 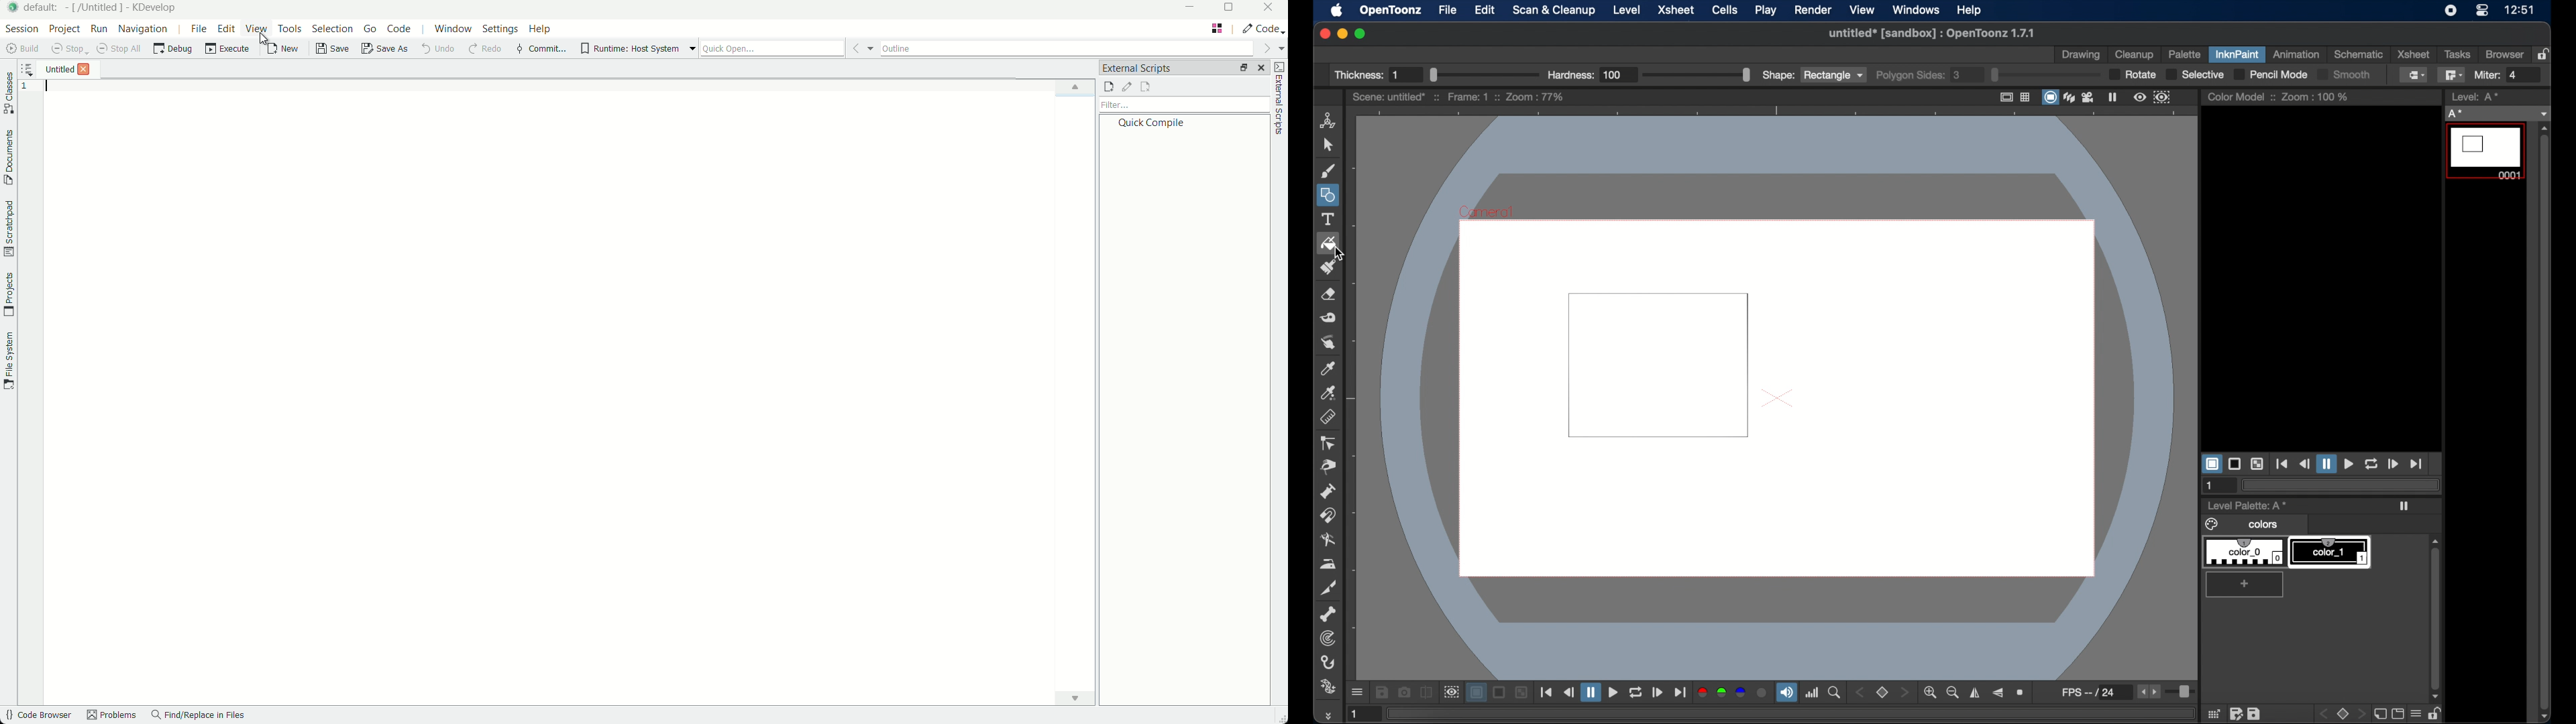 I want to click on cursor, so click(x=1340, y=254).